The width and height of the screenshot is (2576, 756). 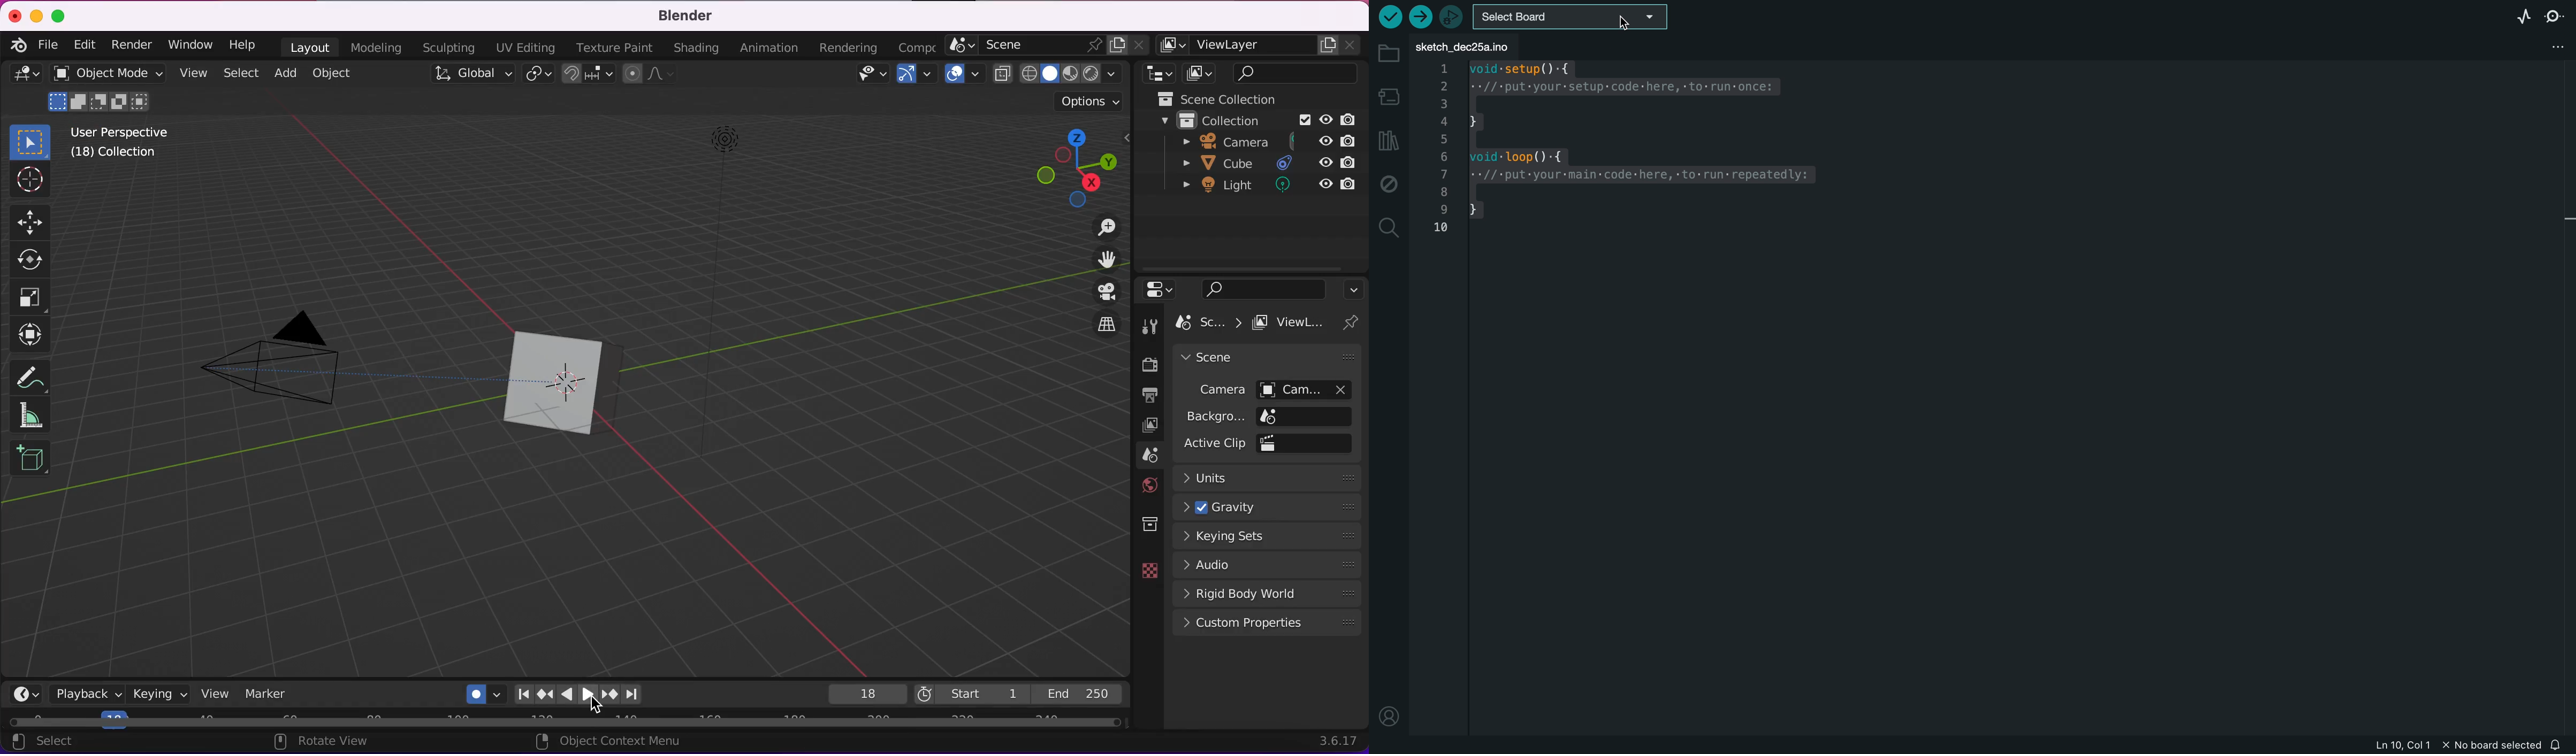 What do you see at coordinates (1572, 15) in the screenshot?
I see `board selecter` at bounding box center [1572, 15].